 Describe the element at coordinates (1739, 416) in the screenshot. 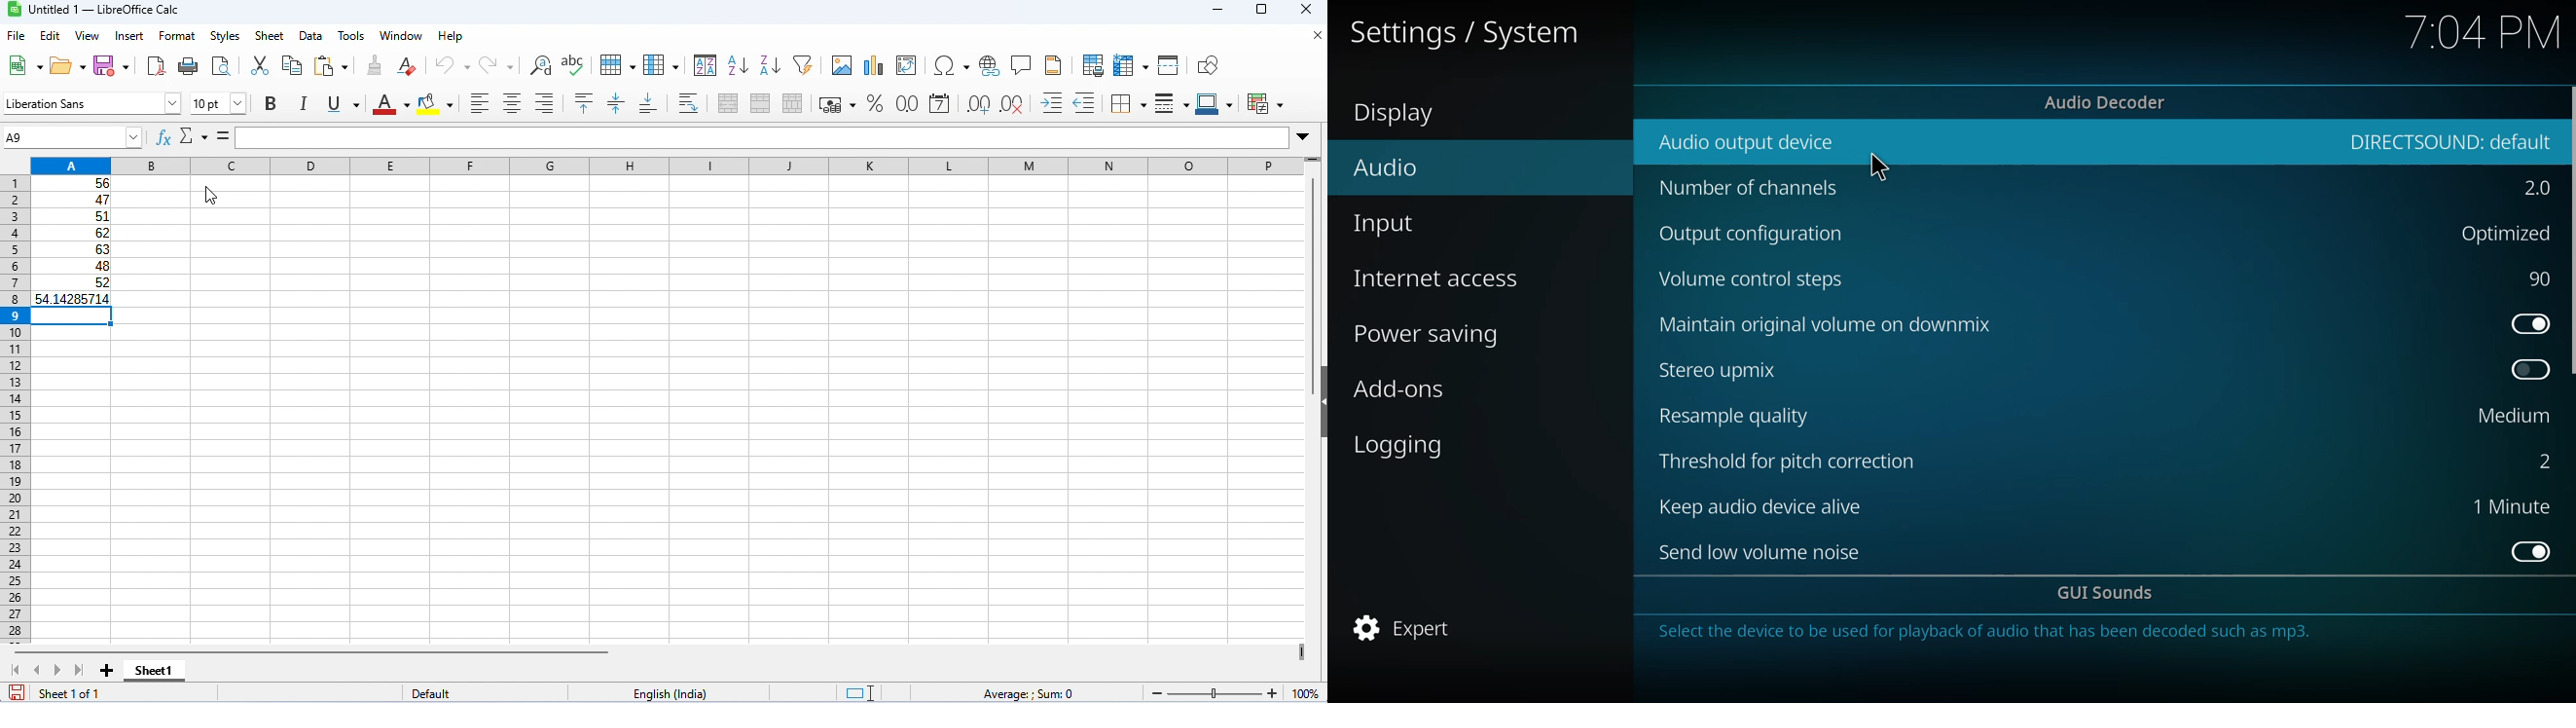

I see `resample quality` at that location.